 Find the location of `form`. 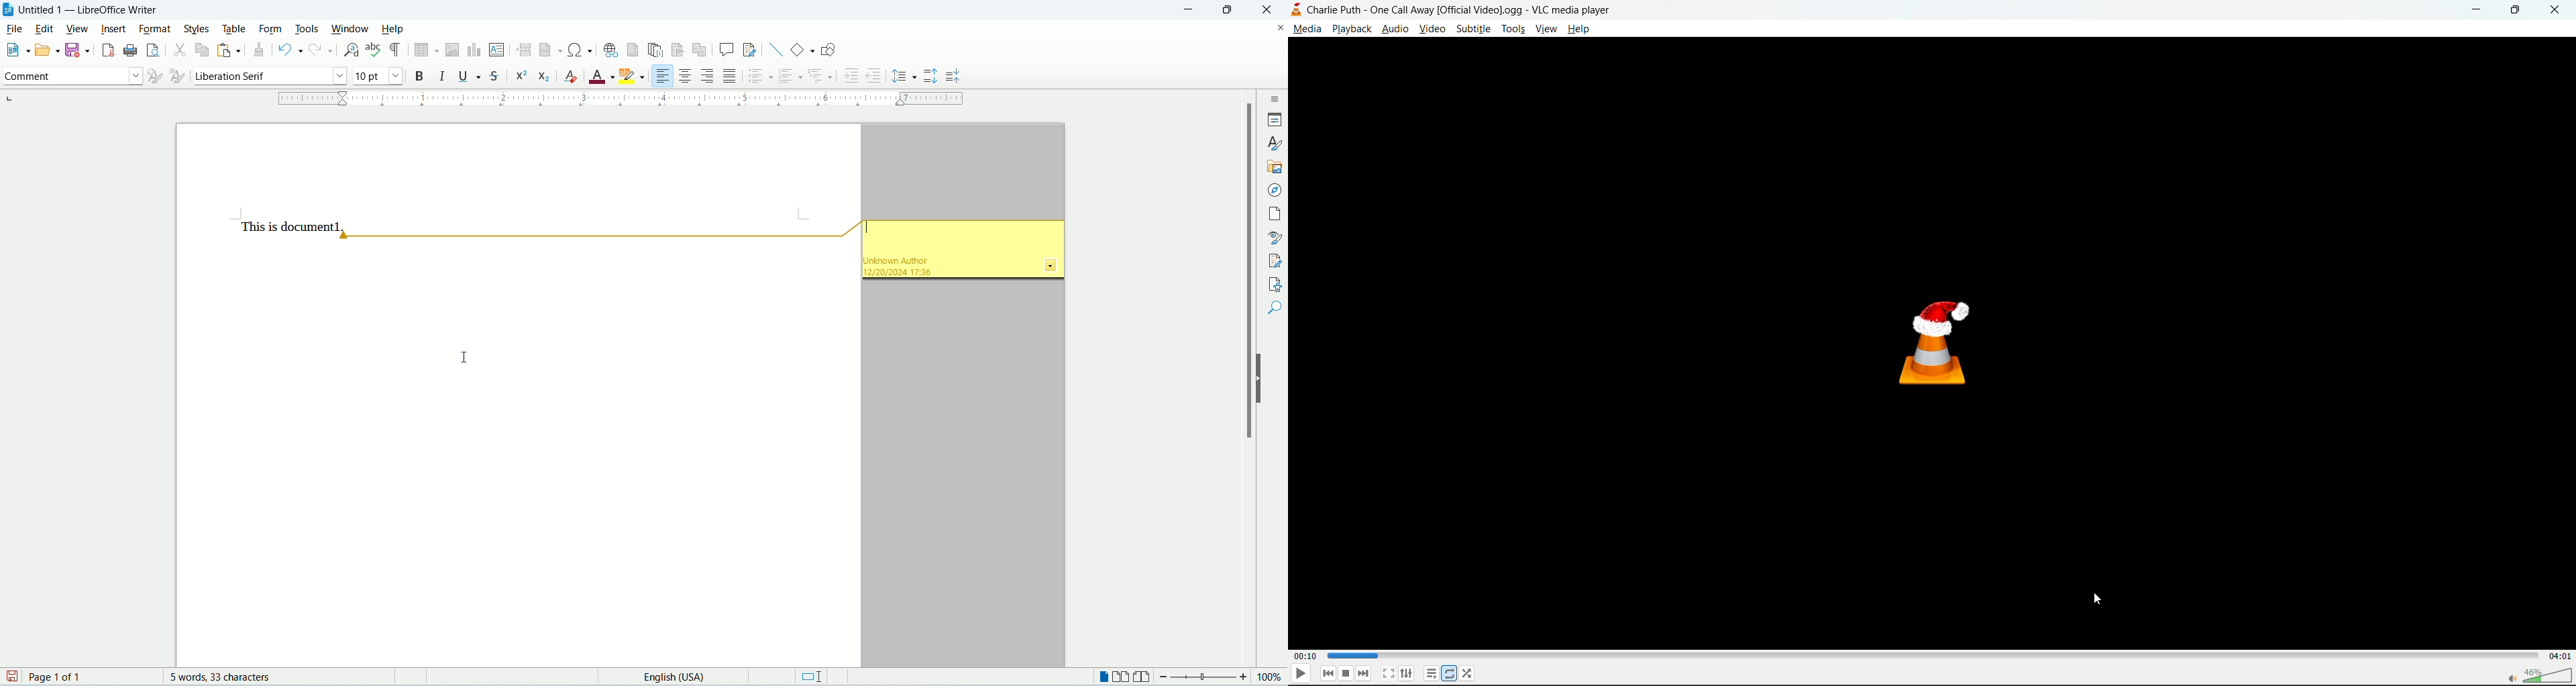

form is located at coordinates (274, 29).